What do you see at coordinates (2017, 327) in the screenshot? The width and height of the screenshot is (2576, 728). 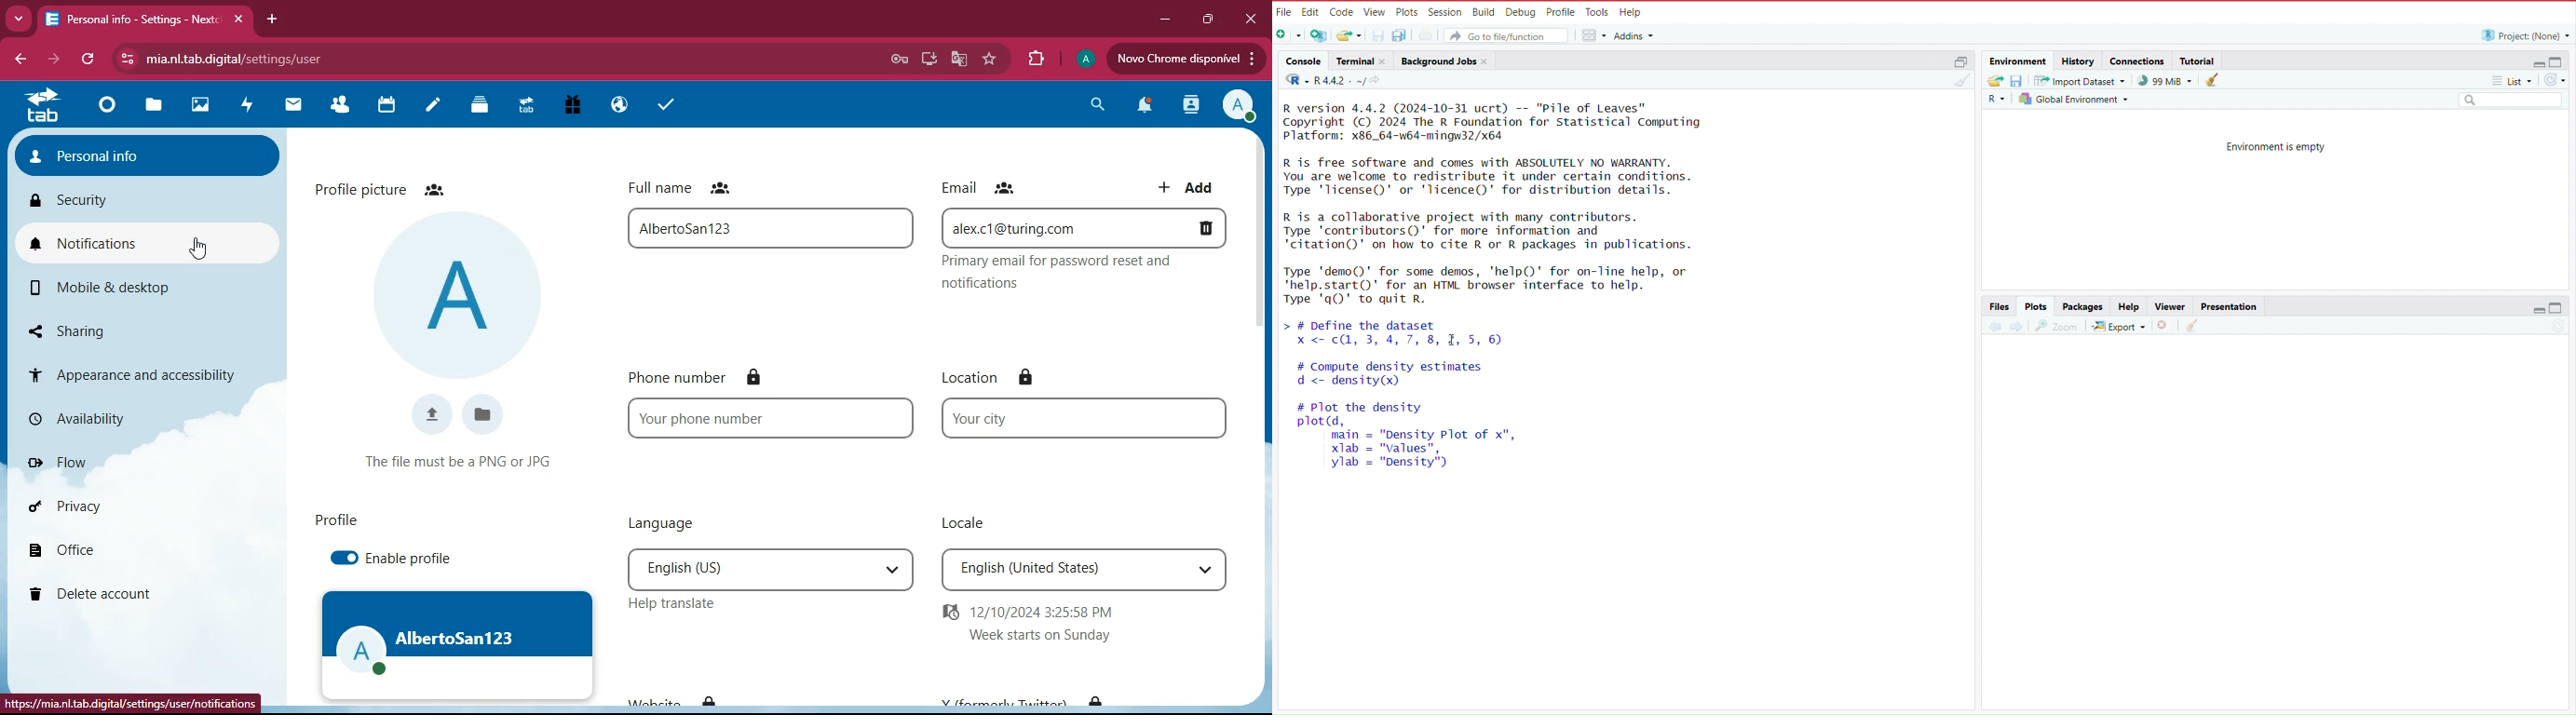 I see `next plot` at bounding box center [2017, 327].